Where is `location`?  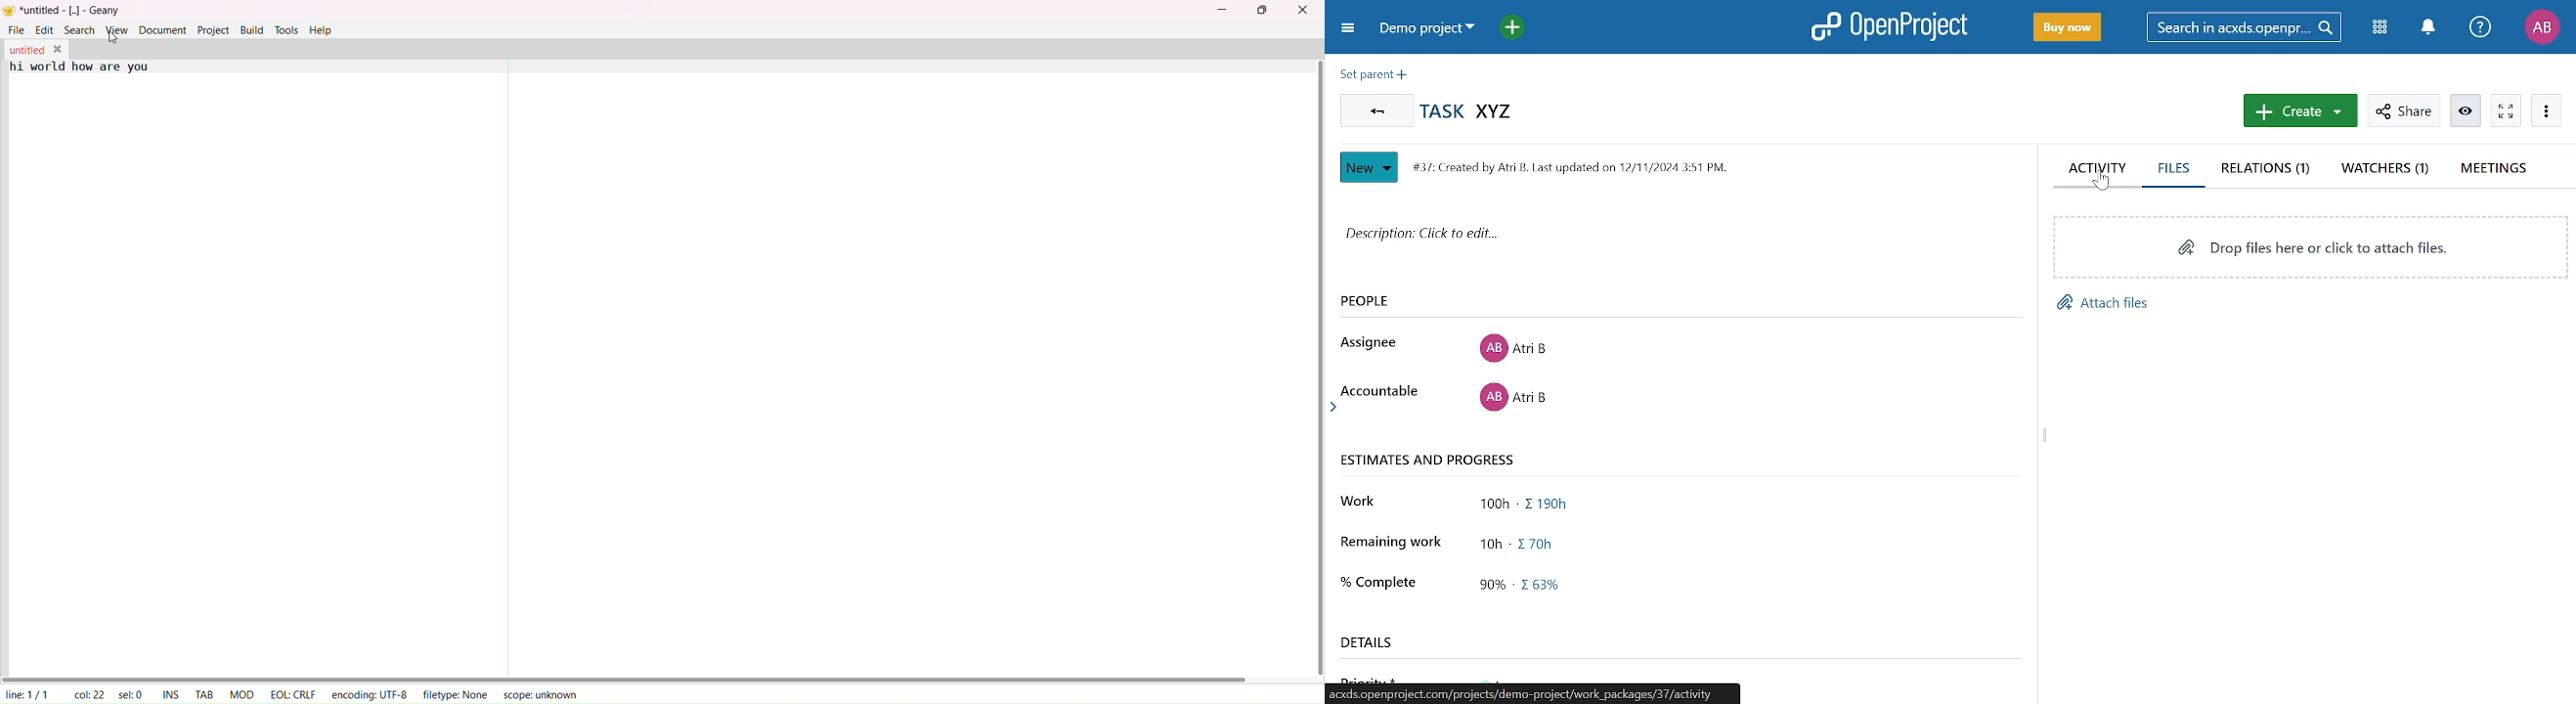 location is located at coordinates (1522, 694).